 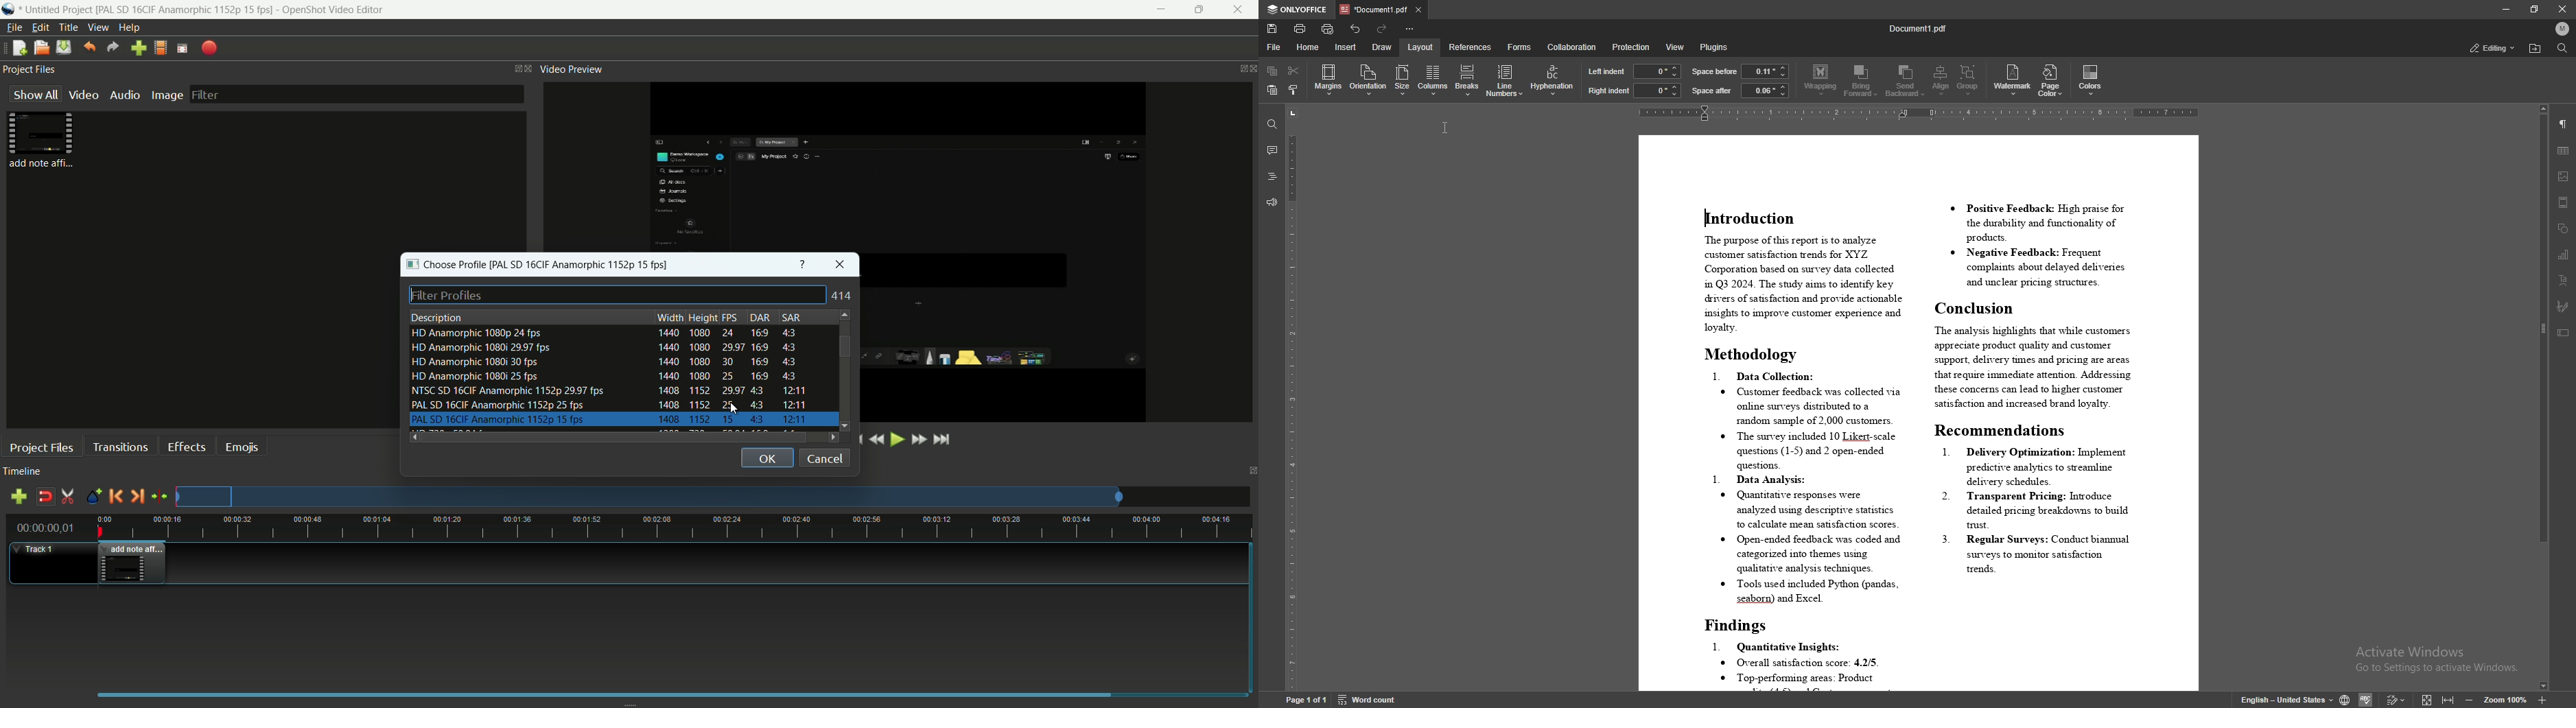 I want to click on close, so click(x=2562, y=10).